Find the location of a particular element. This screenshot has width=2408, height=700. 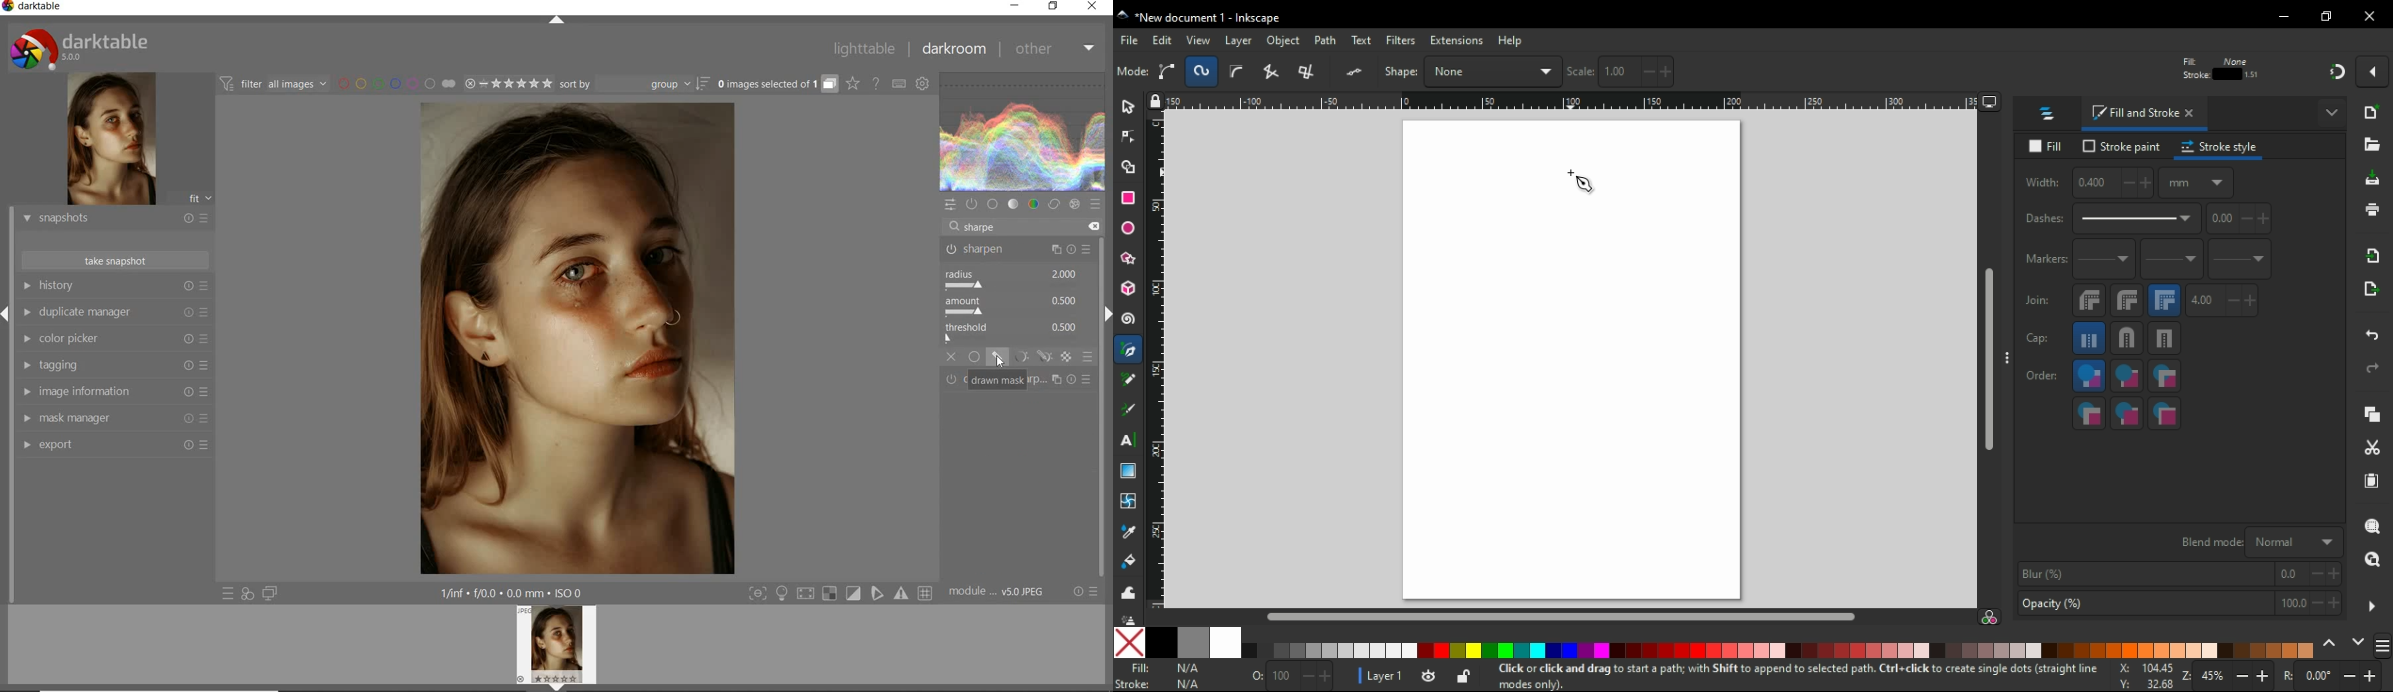

color tone pallete is located at coordinates (1712, 649).